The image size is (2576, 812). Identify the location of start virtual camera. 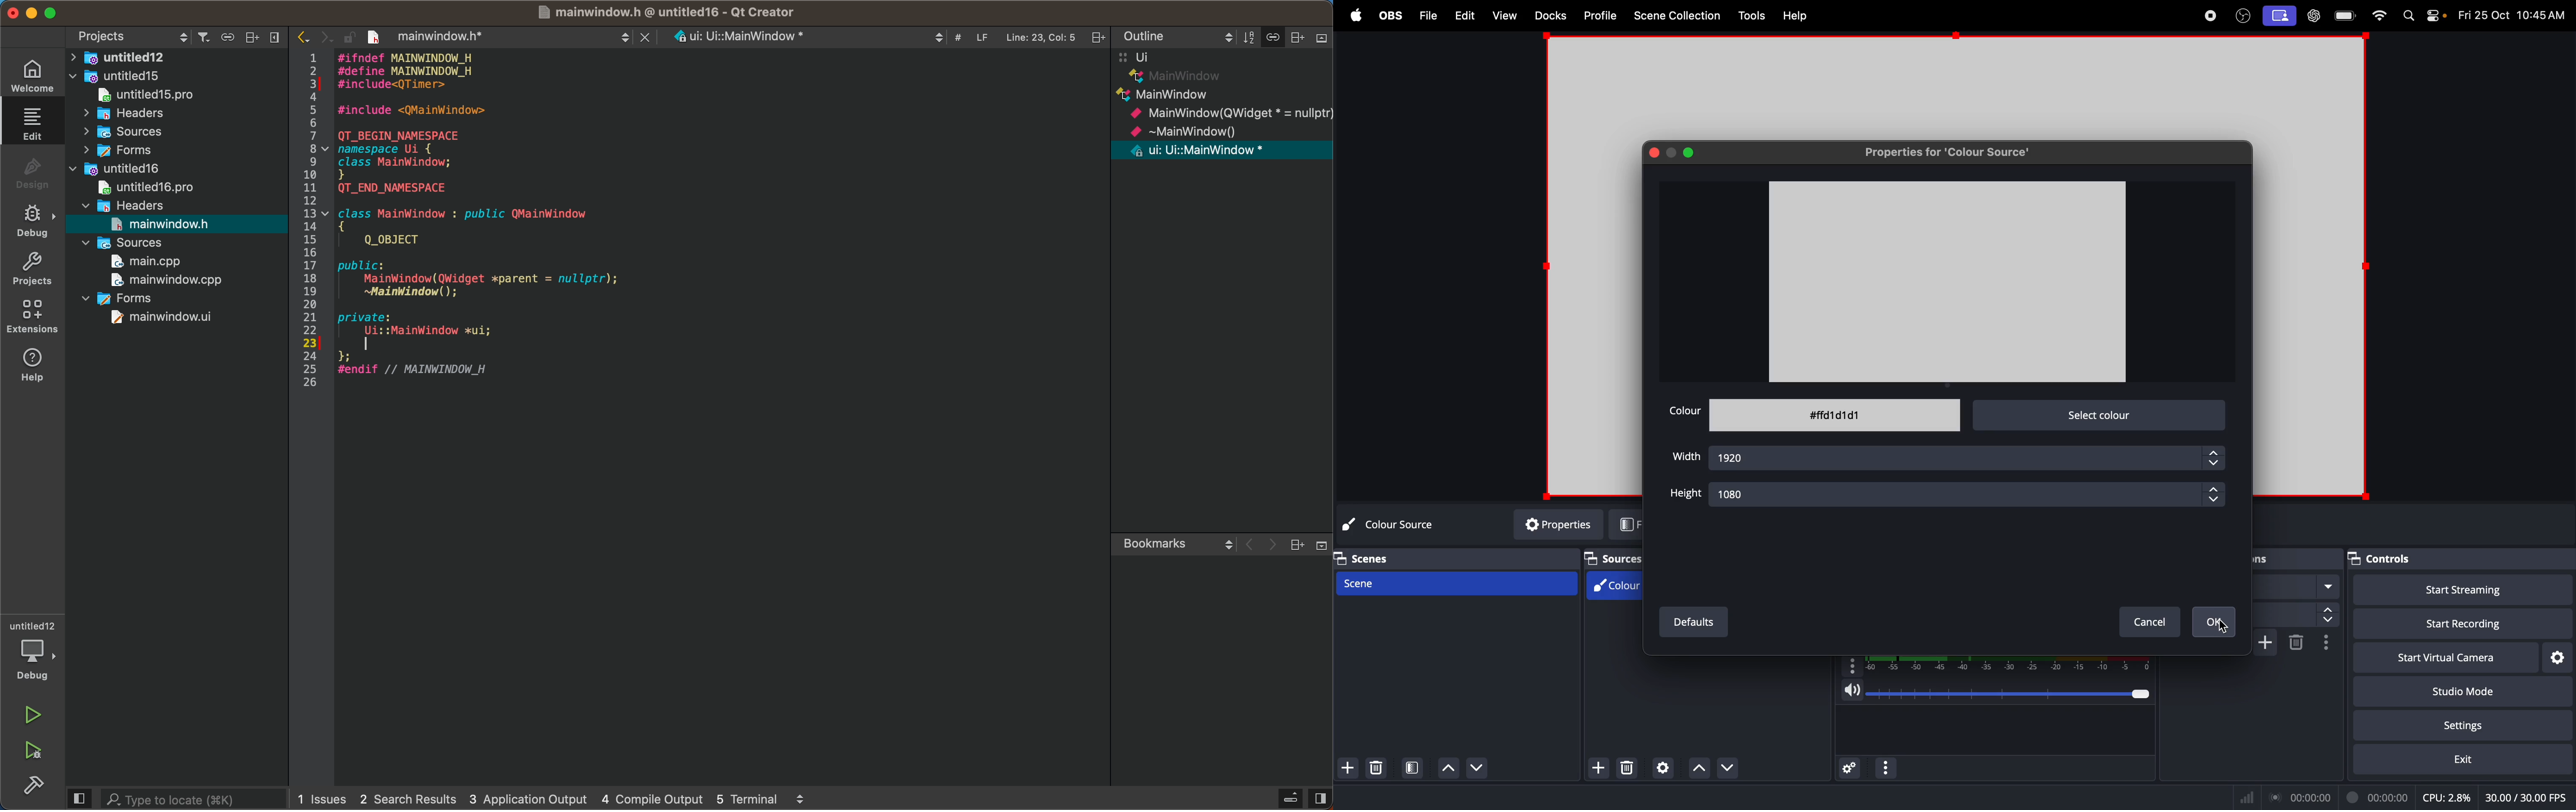
(2378, 657).